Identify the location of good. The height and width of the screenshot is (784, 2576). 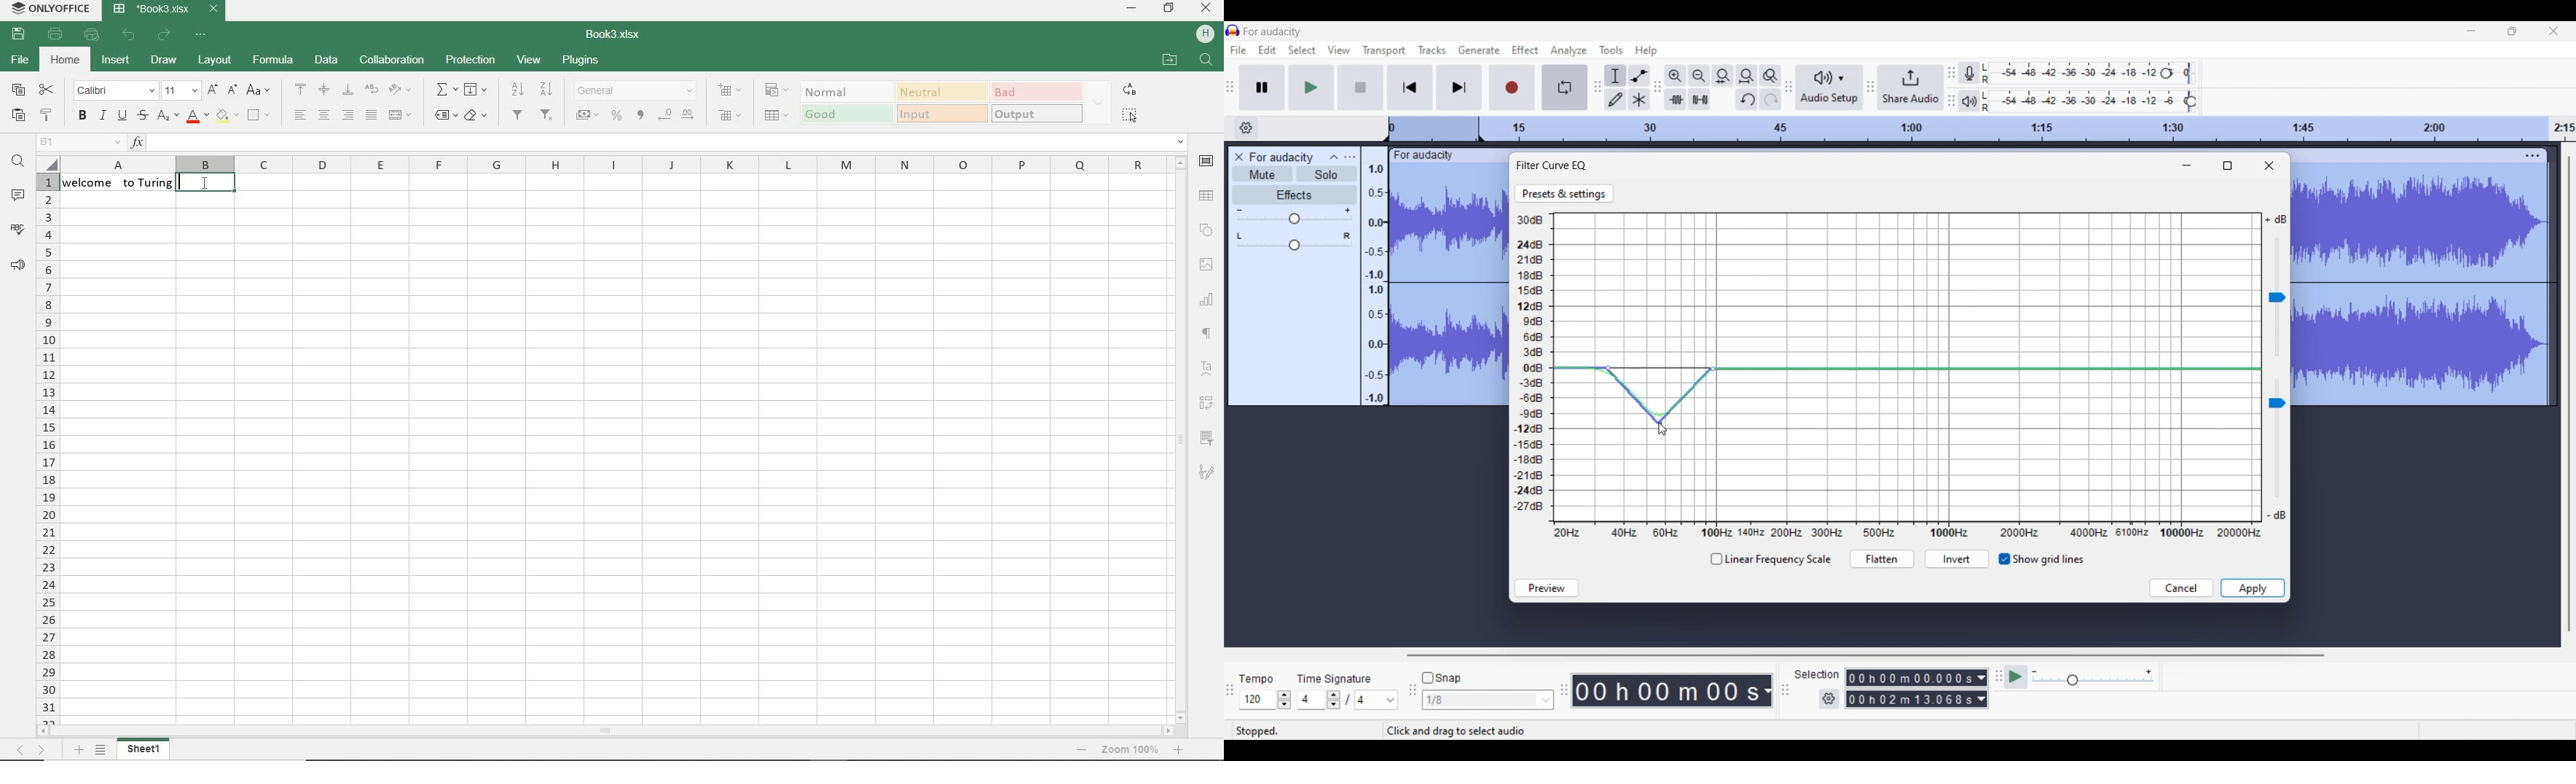
(845, 114).